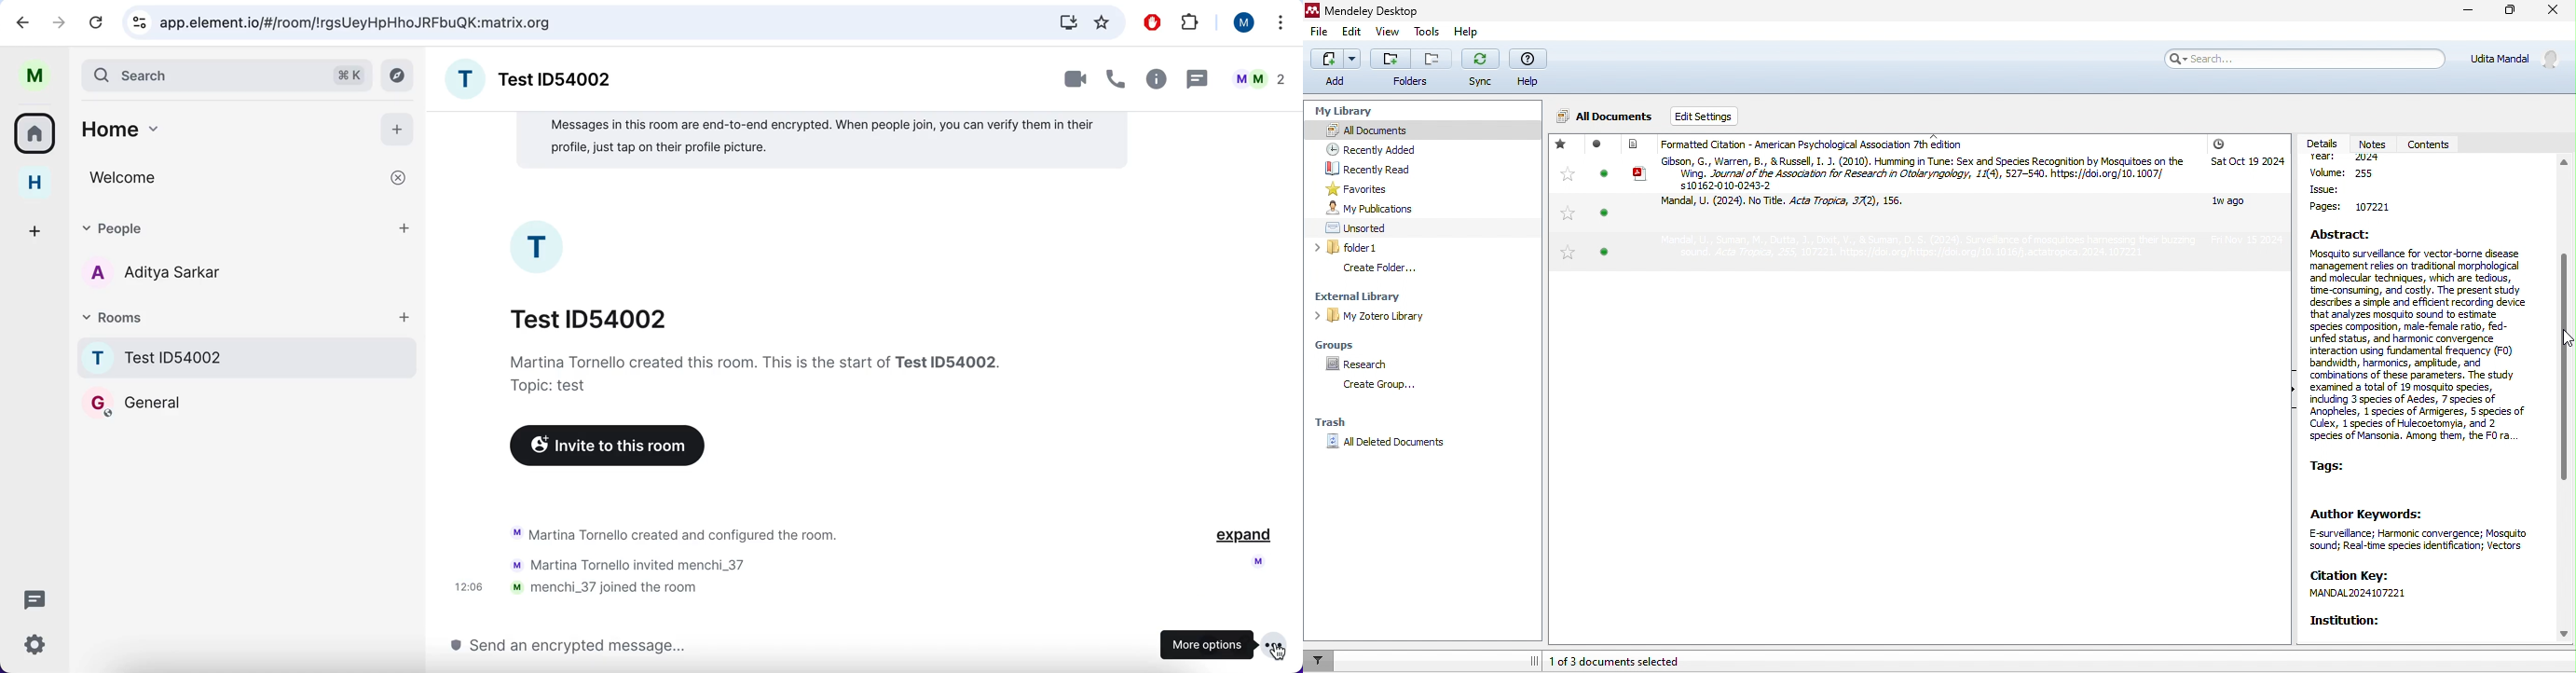 The height and width of the screenshot is (700, 2576). I want to click on group name, so click(532, 77).